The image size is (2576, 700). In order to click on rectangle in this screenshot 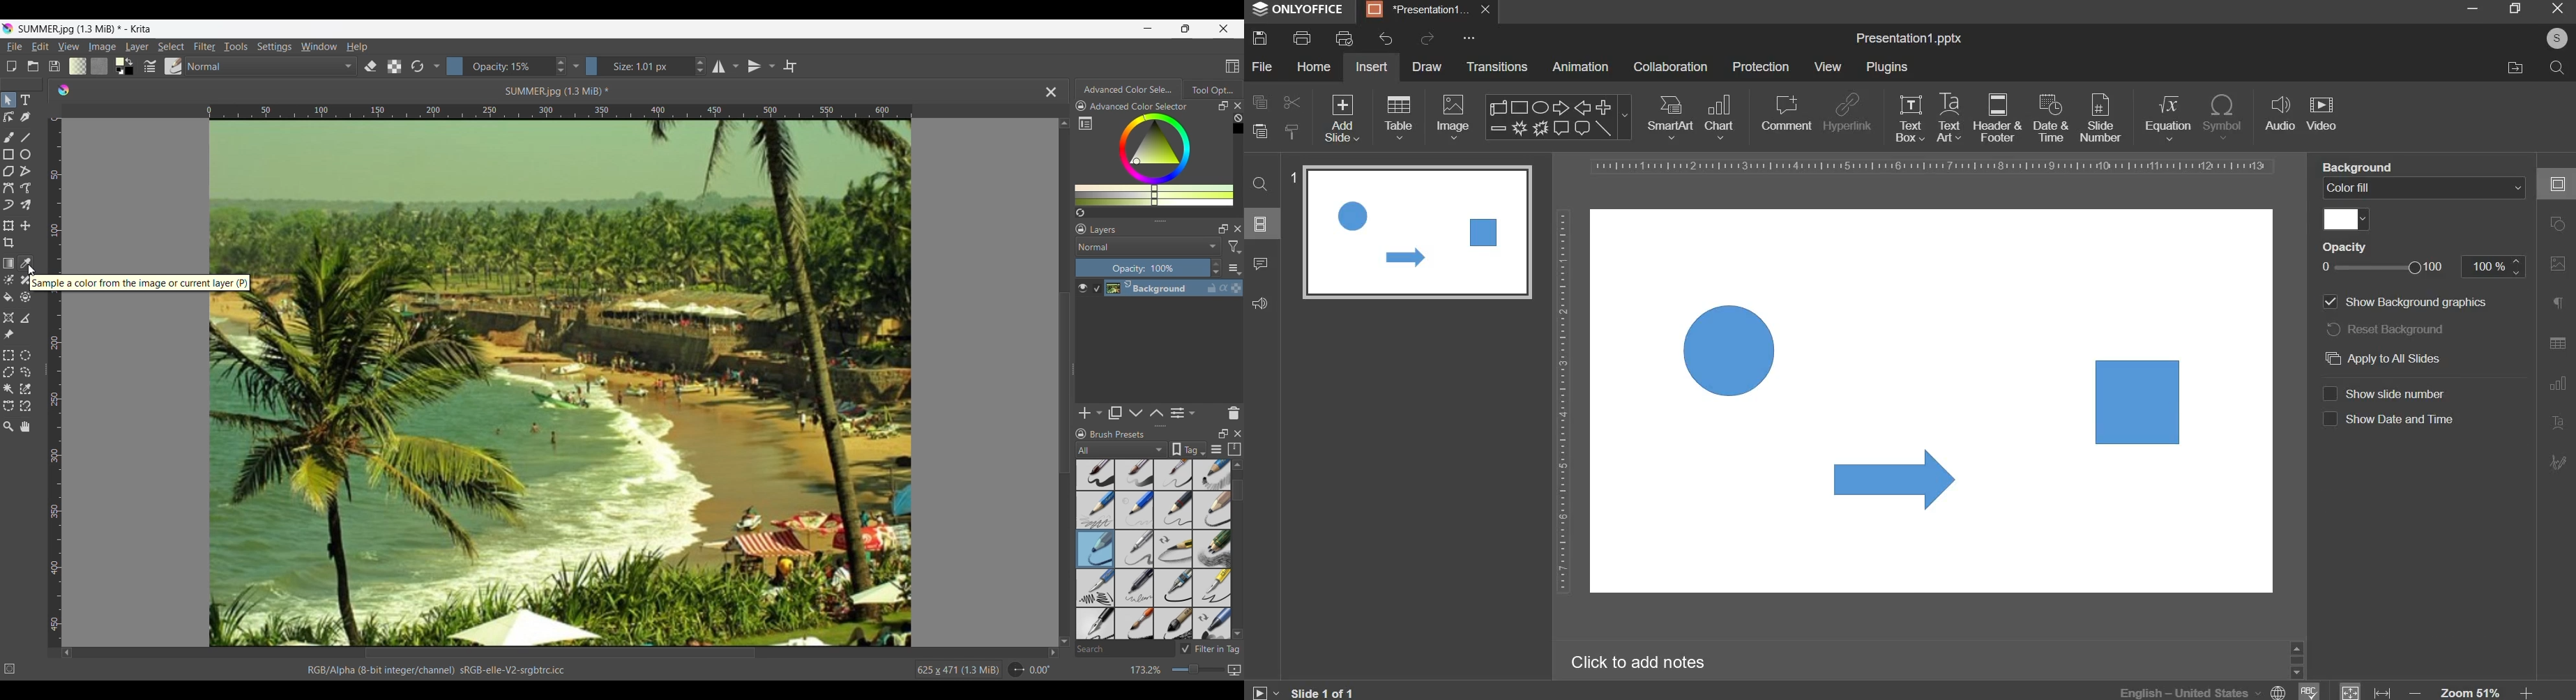, I will do `click(2139, 402)`.